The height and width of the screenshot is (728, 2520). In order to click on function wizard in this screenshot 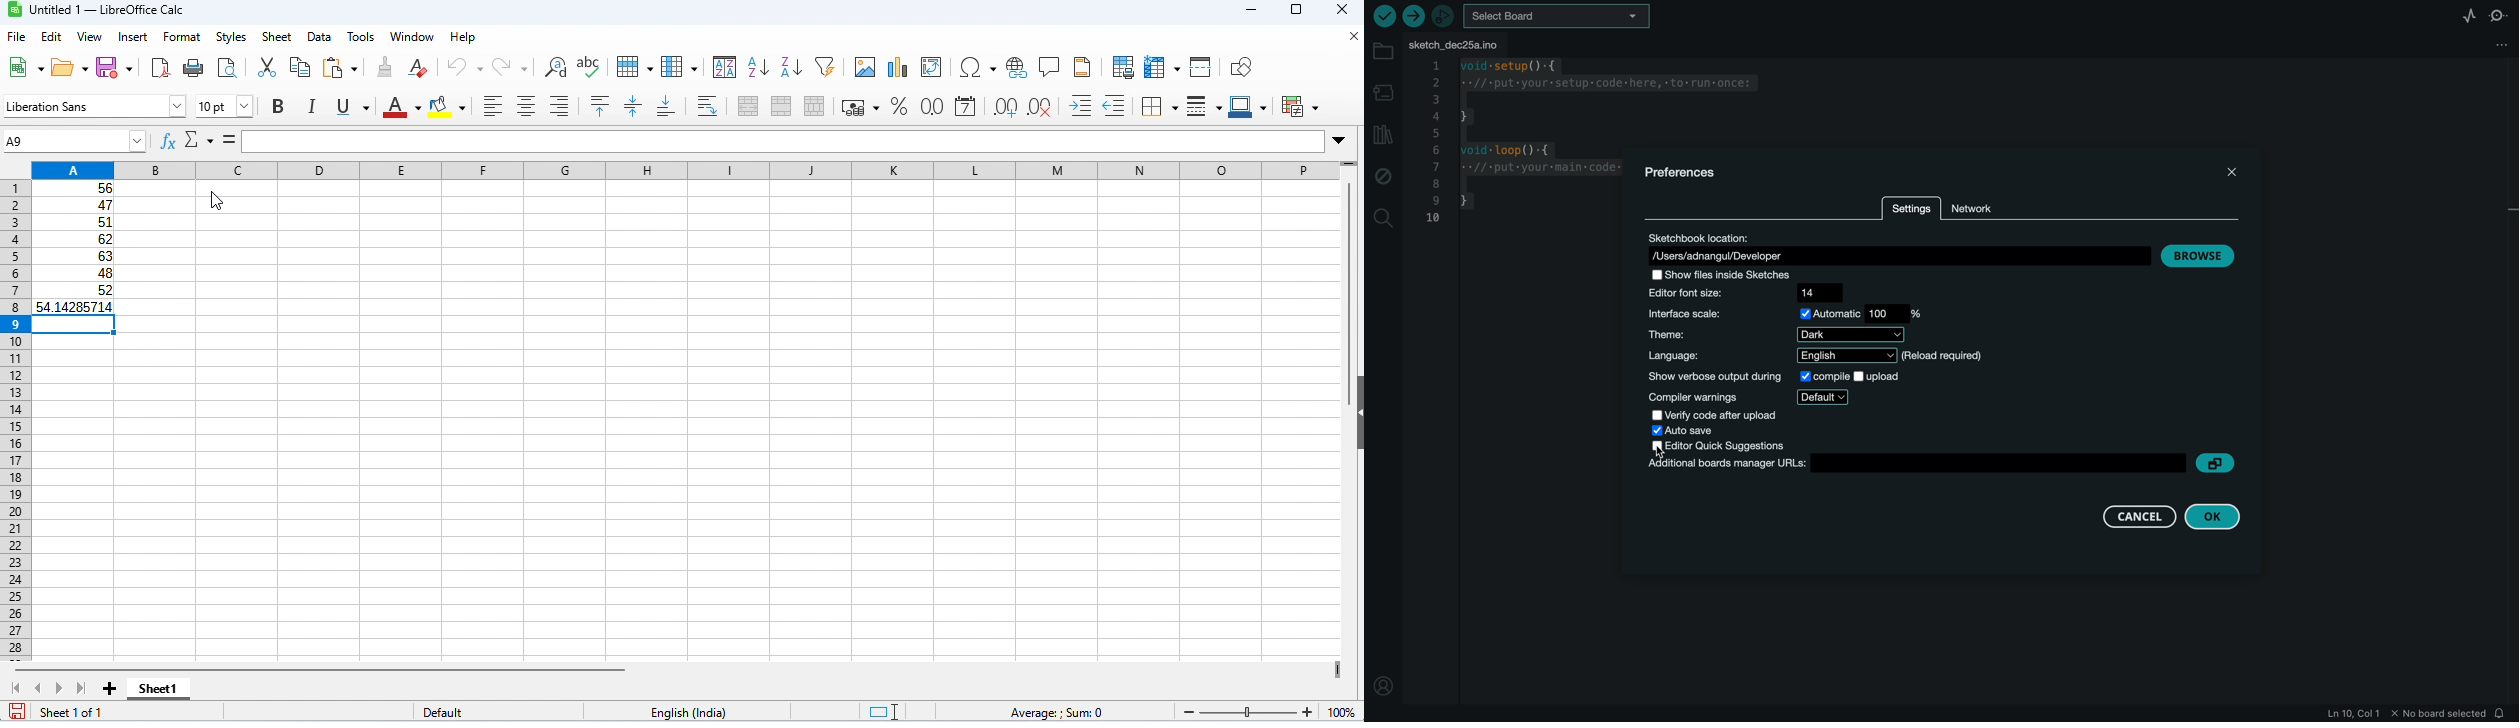, I will do `click(169, 141)`.